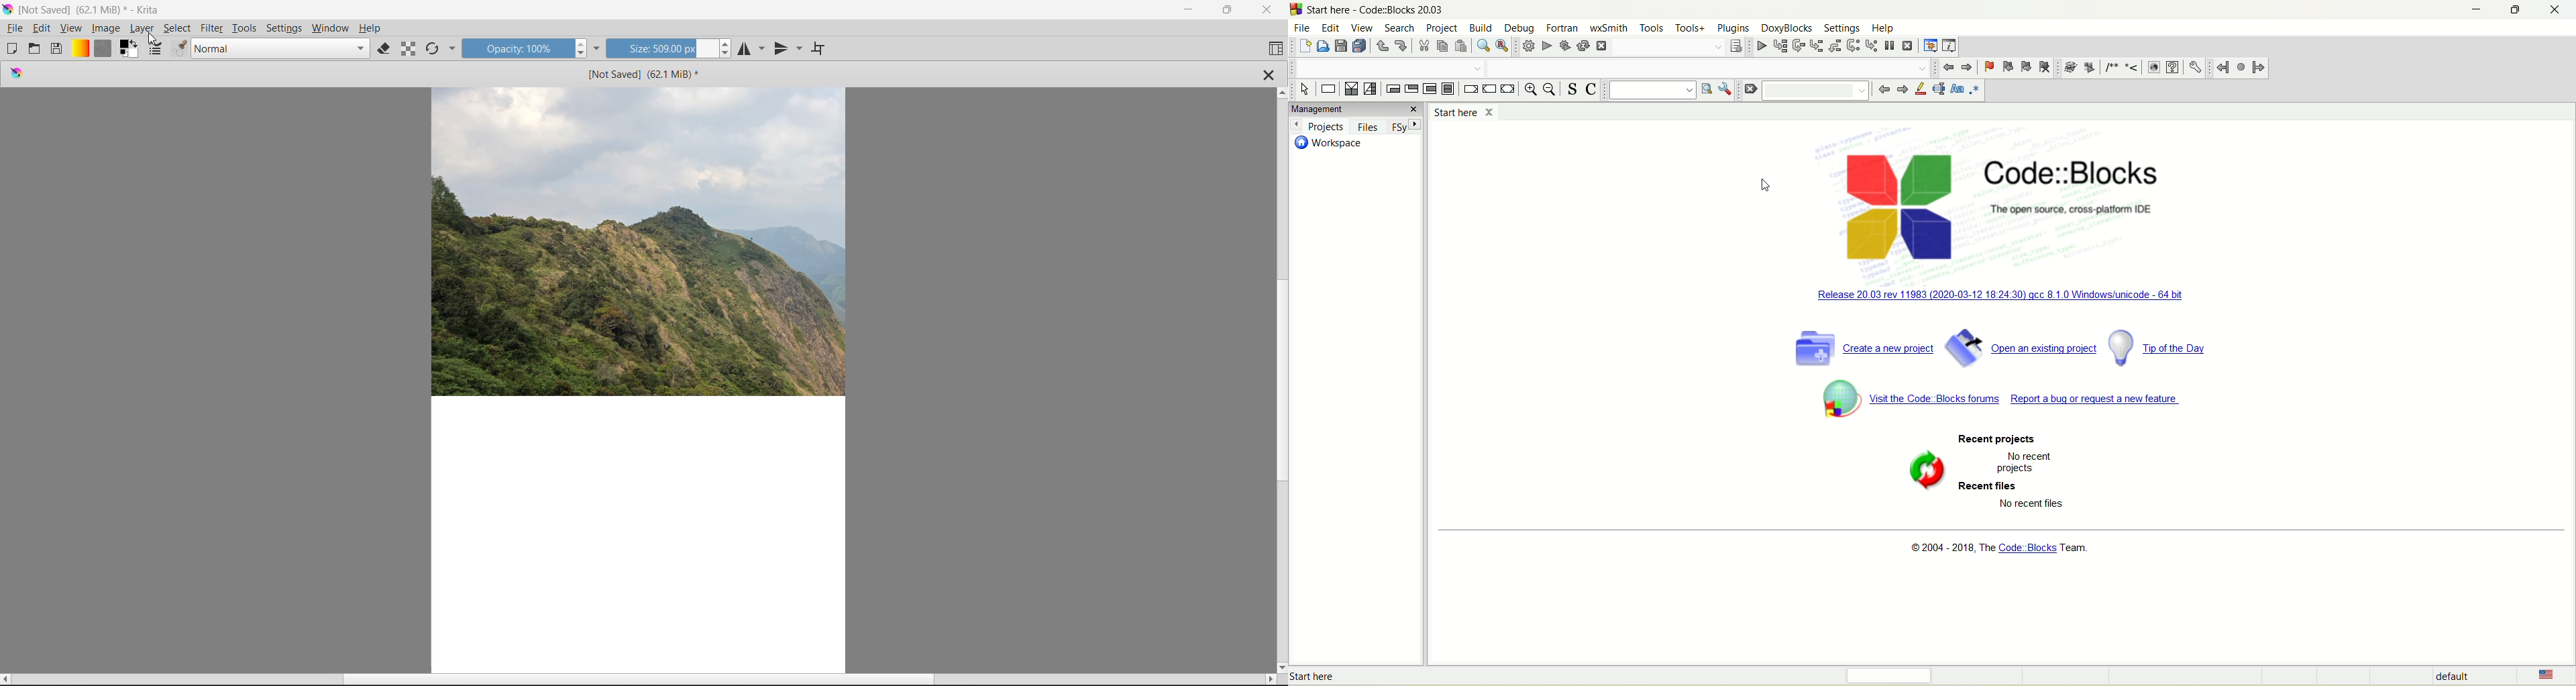 The image size is (2576, 700). I want to click on find, so click(1485, 46).